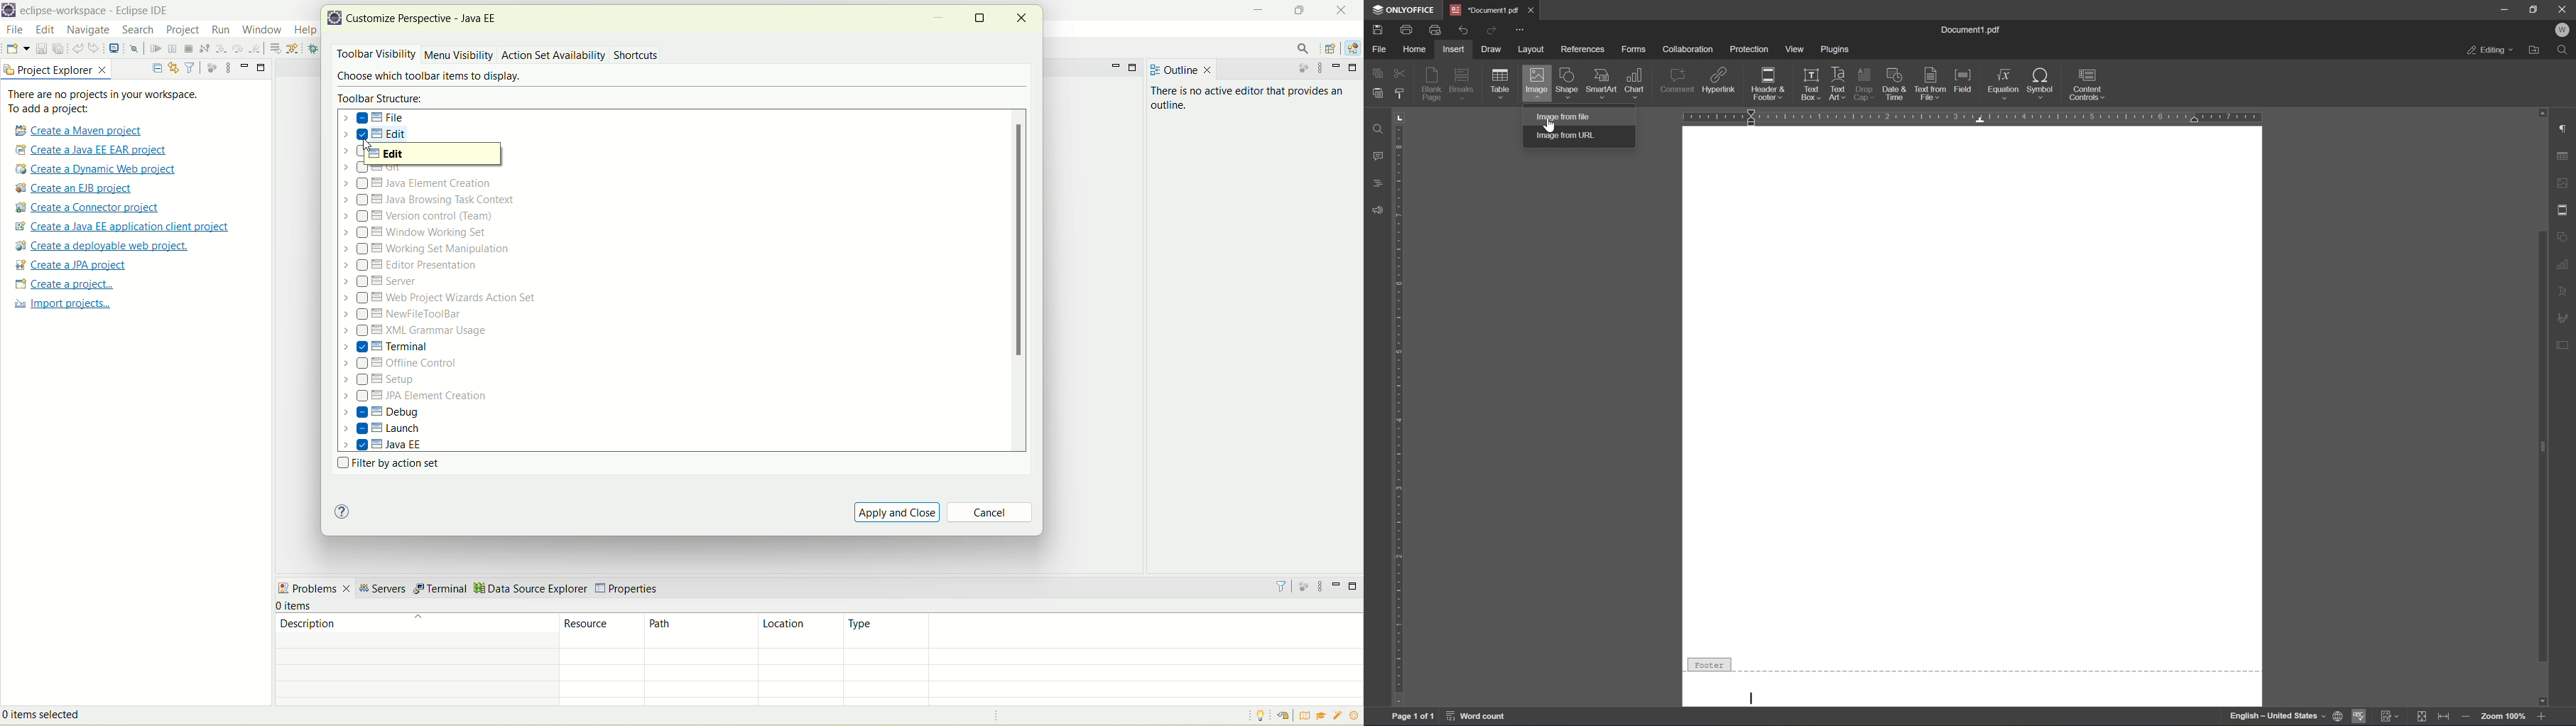 The image size is (2576, 728). What do you see at coordinates (314, 590) in the screenshot?
I see `problems` at bounding box center [314, 590].